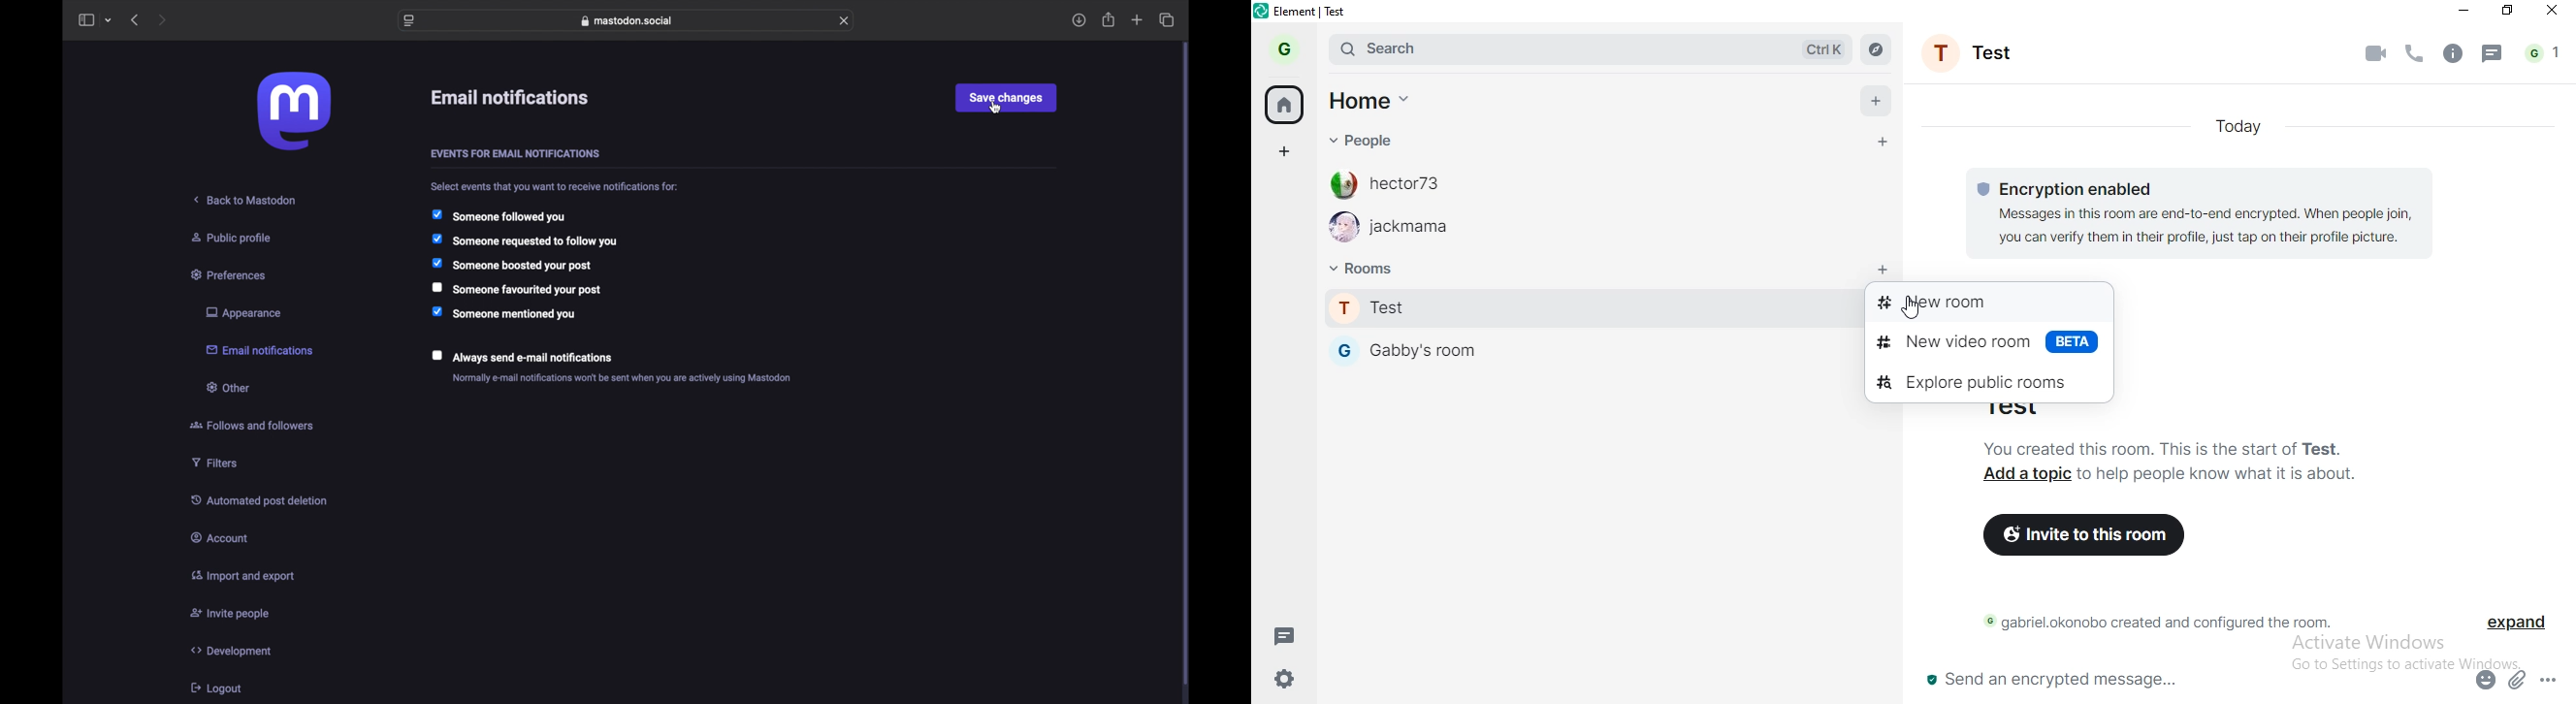 The width and height of the screenshot is (2576, 728). What do you see at coordinates (1079, 20) in the screenshot?
I see `downloads` at bounding box center [1079, 20].